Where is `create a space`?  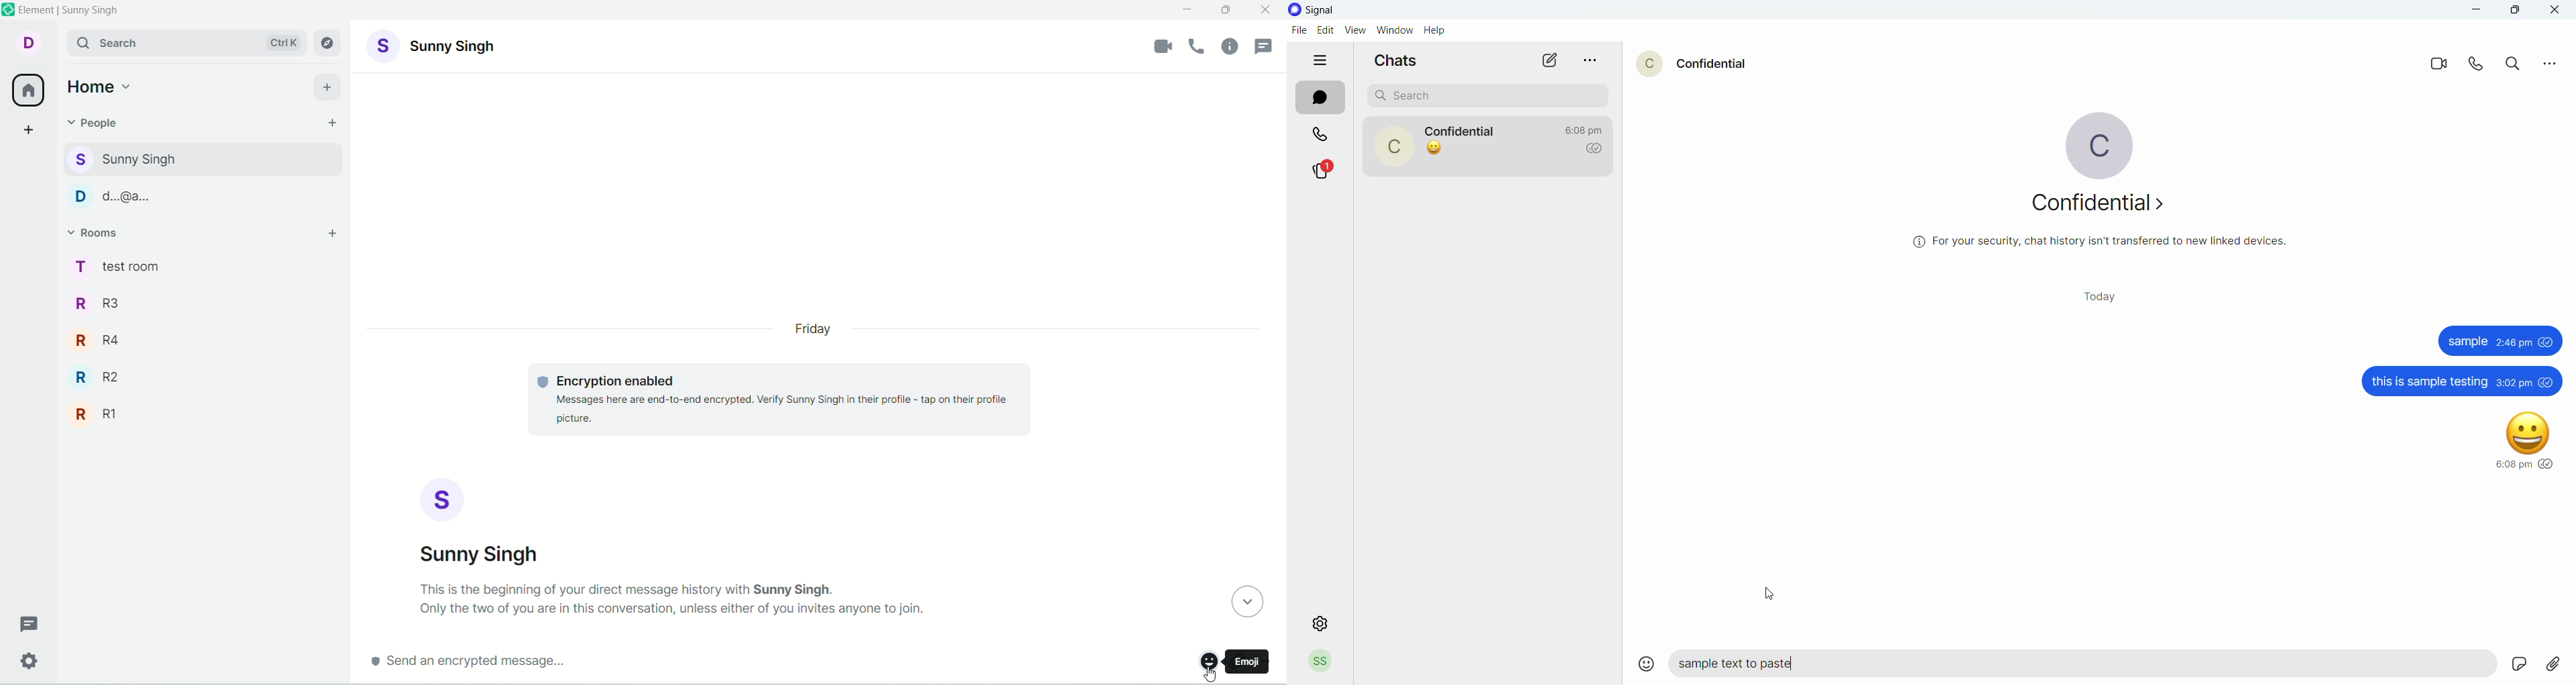
create a space is located at coordinates (29, 131).